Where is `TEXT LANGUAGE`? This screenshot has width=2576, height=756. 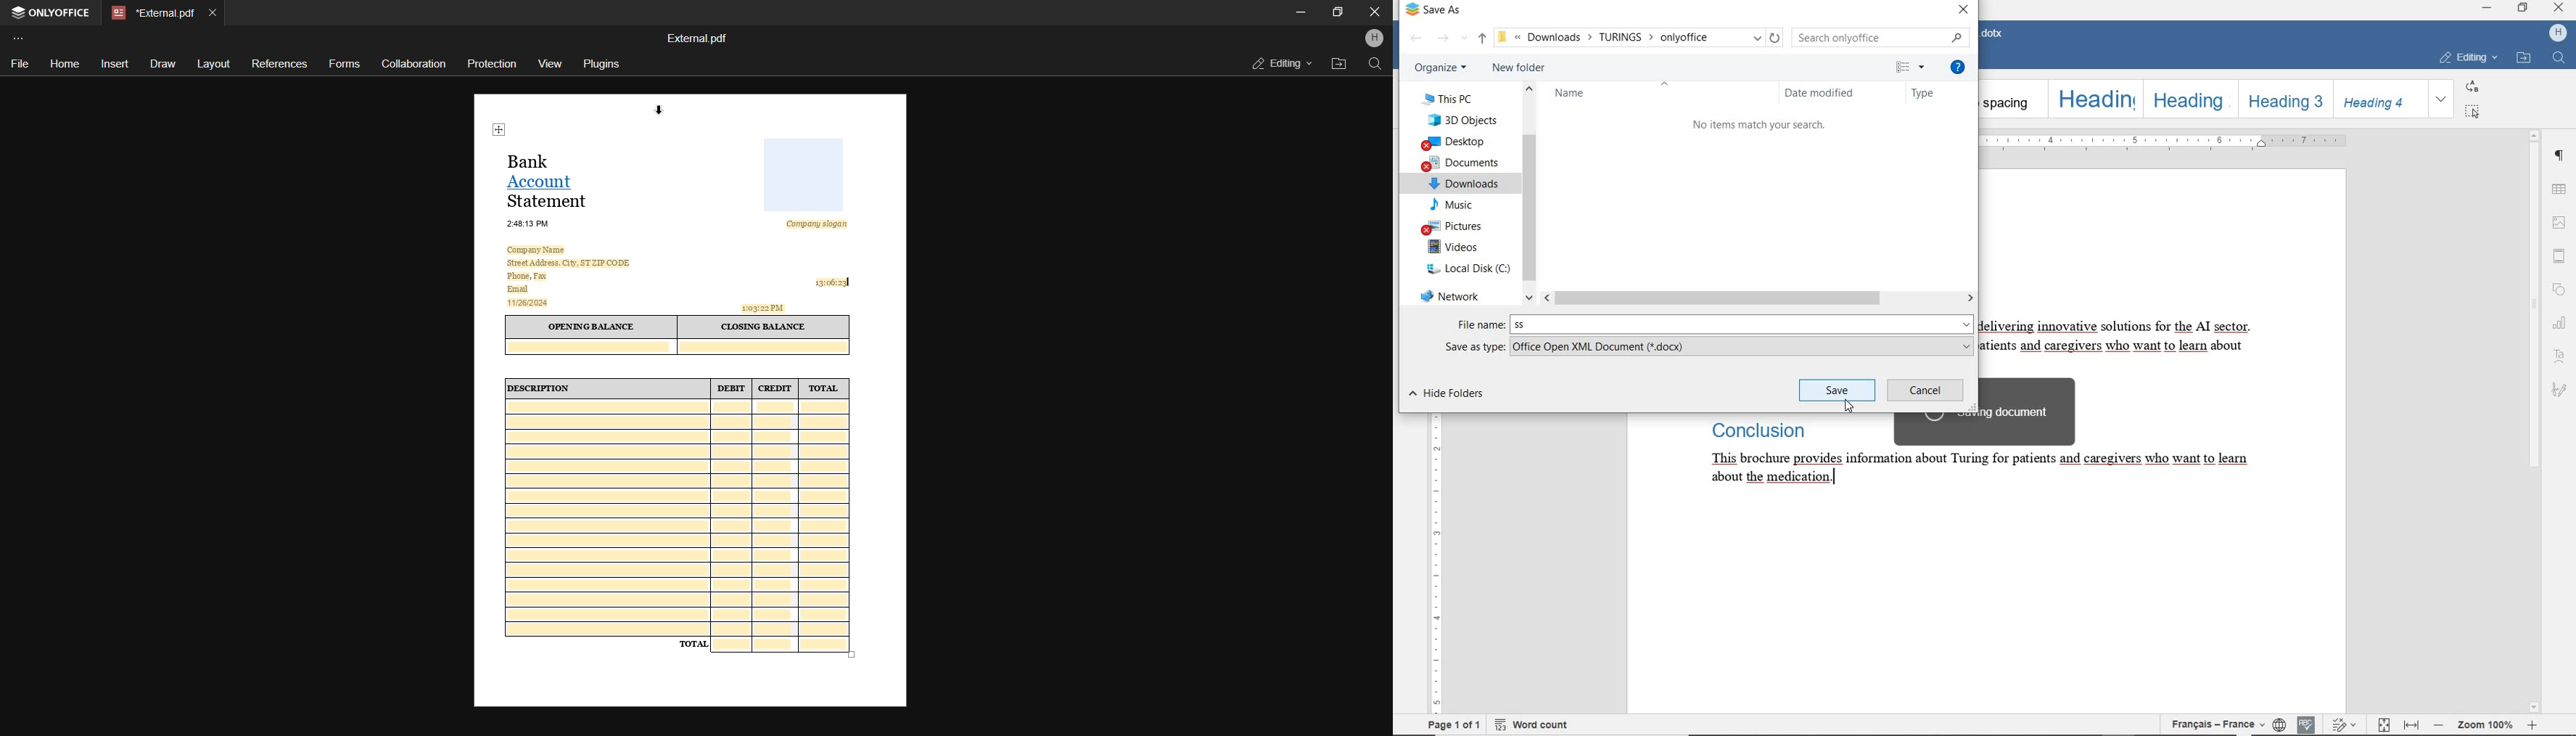 TEXT LANGUAGE is located at coordinates (2215, 723).